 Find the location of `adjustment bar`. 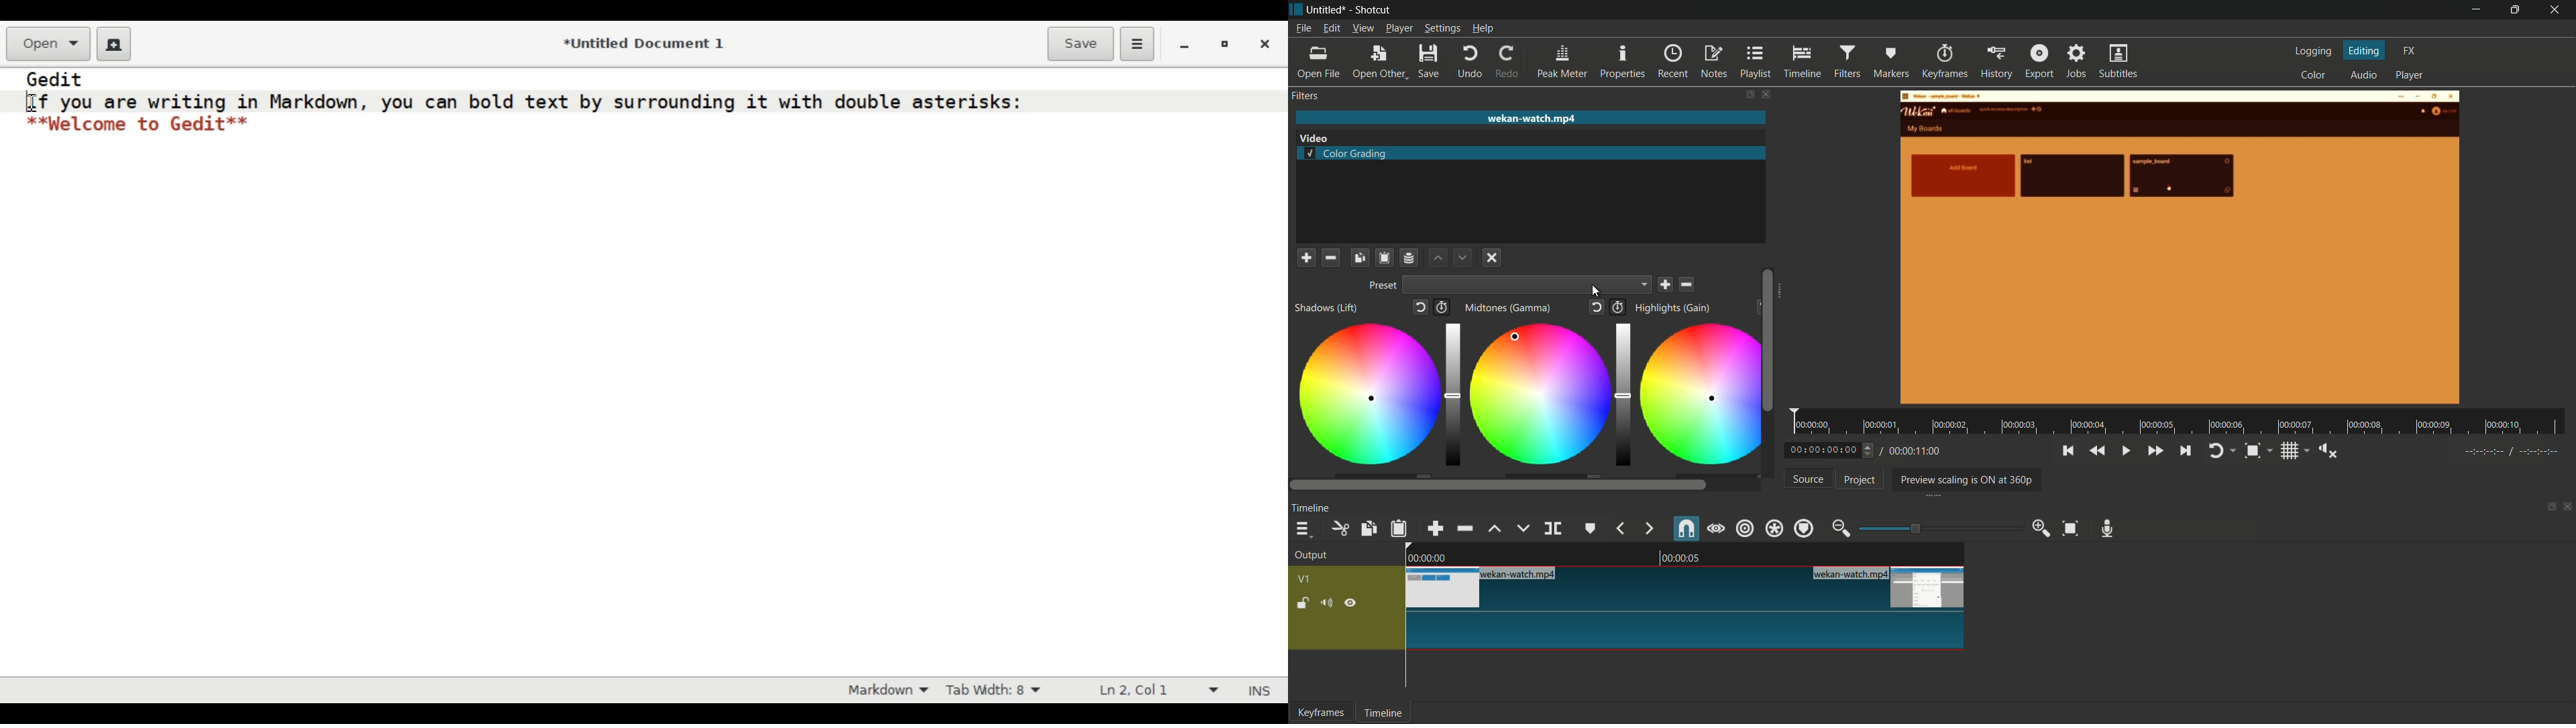

adjustment bar is located at coordinates (1621, 394).